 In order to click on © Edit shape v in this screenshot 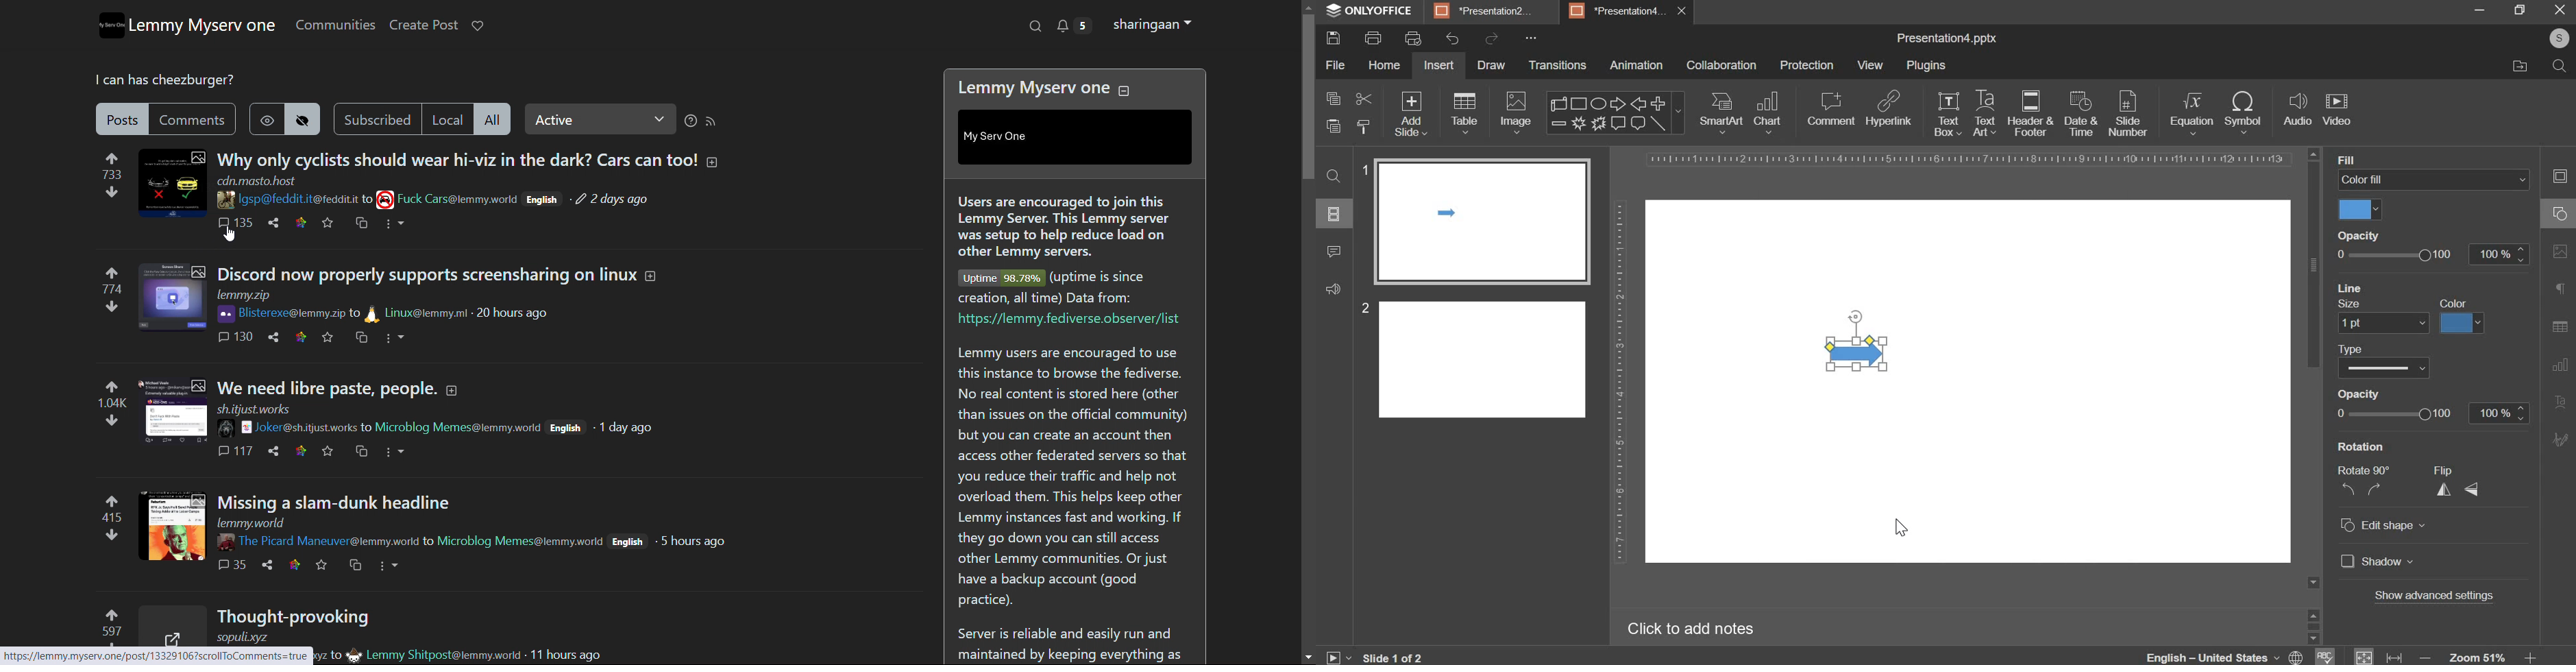, I will do `click(2385, 528)`.